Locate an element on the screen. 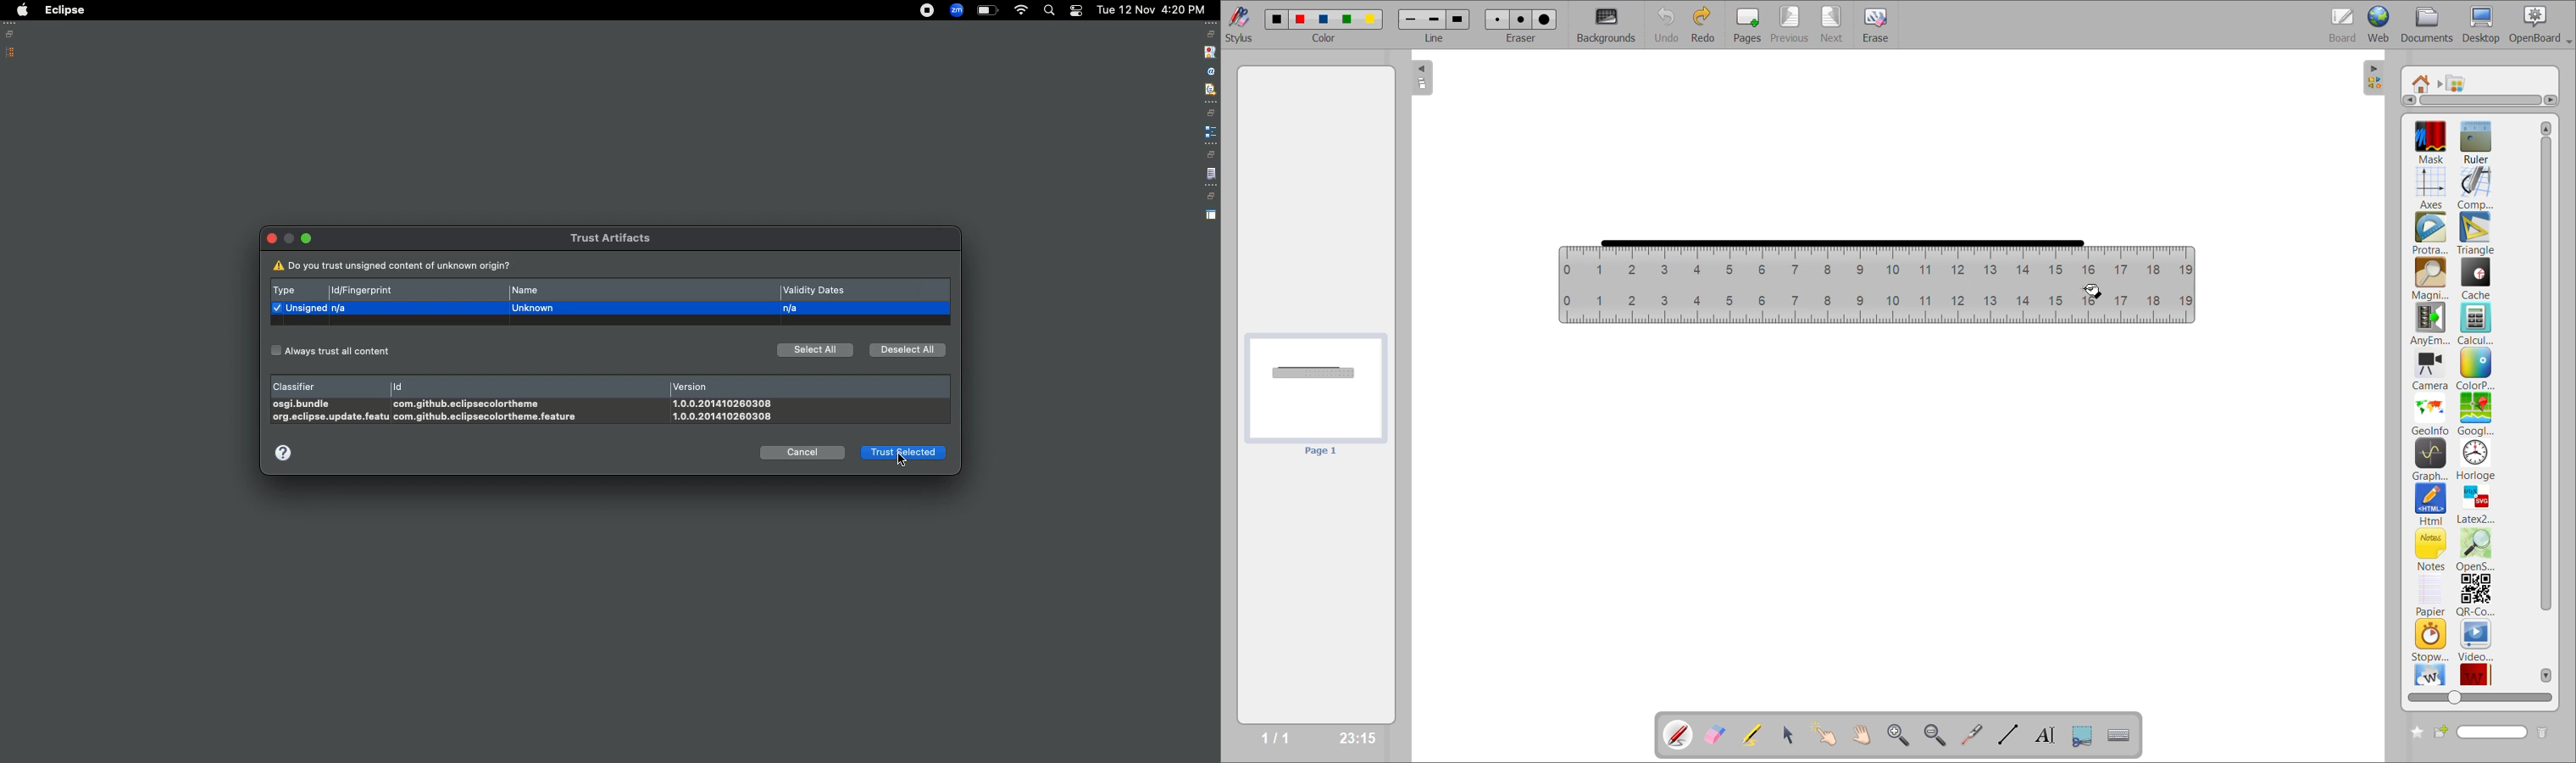  delete is located at coordinates (2542, 733).